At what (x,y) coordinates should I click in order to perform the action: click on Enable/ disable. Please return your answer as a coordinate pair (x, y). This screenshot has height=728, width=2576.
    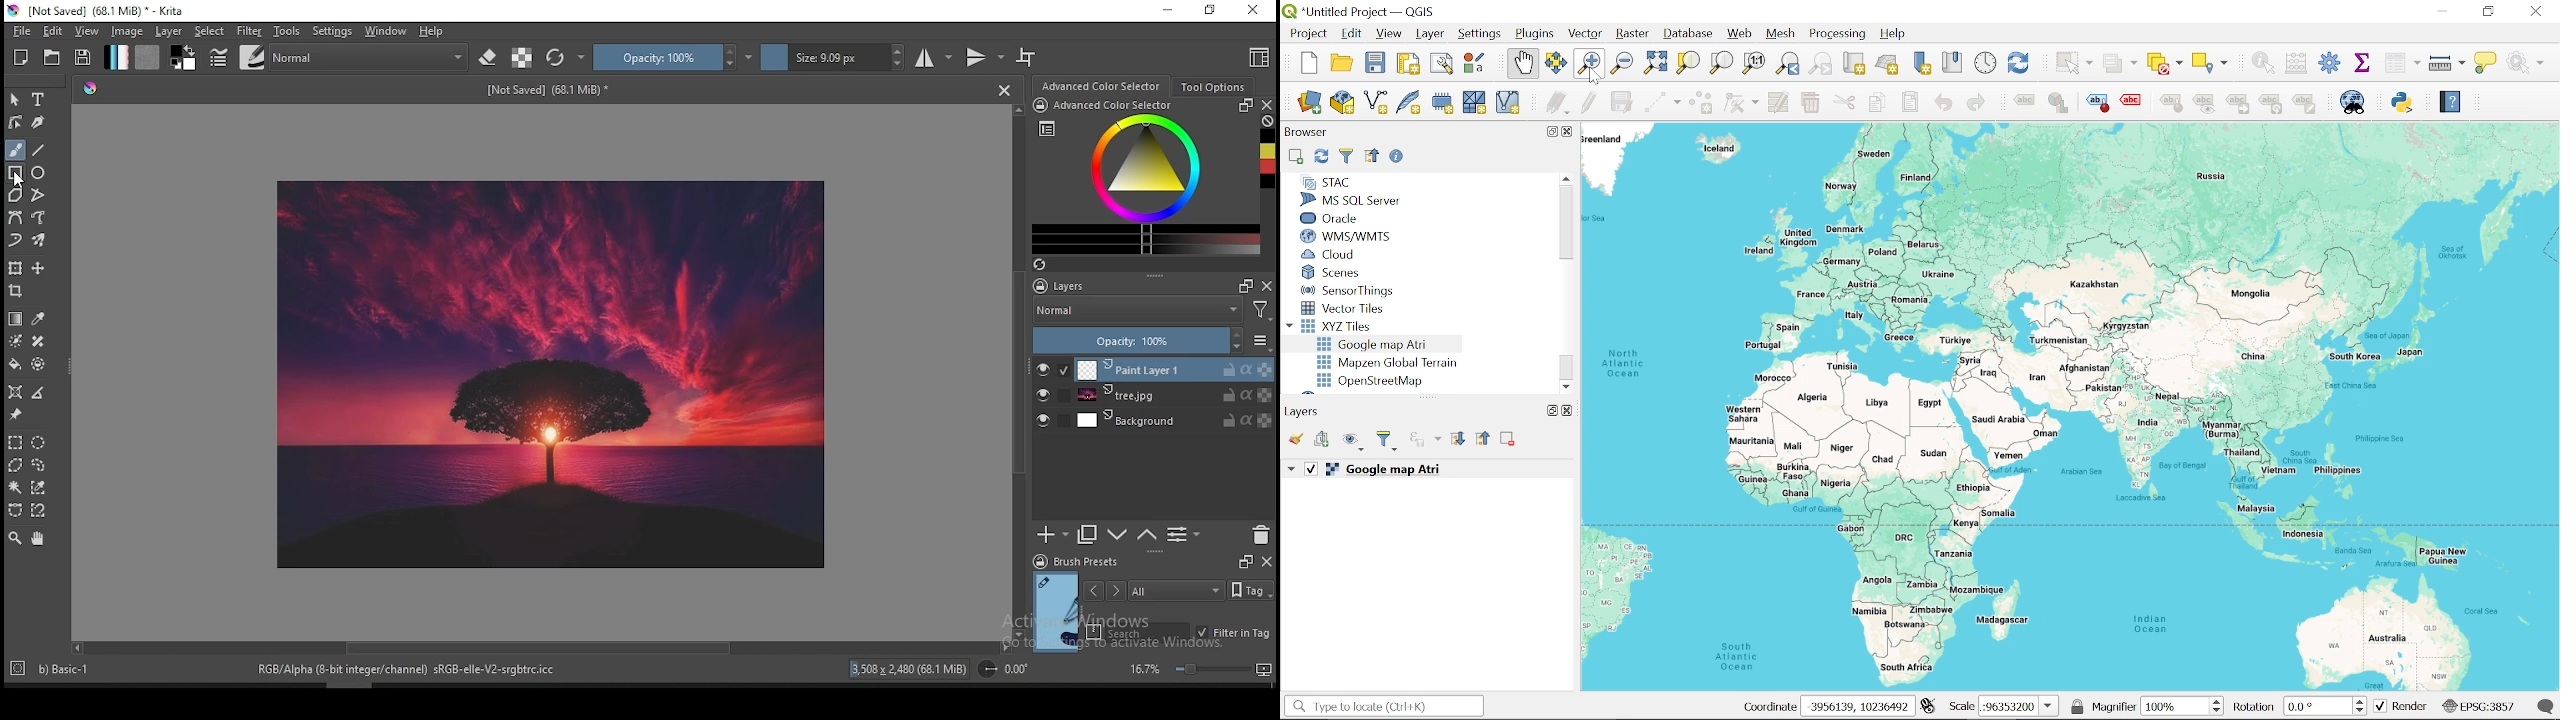
    Looking at the image, I should click on (1399, 158).